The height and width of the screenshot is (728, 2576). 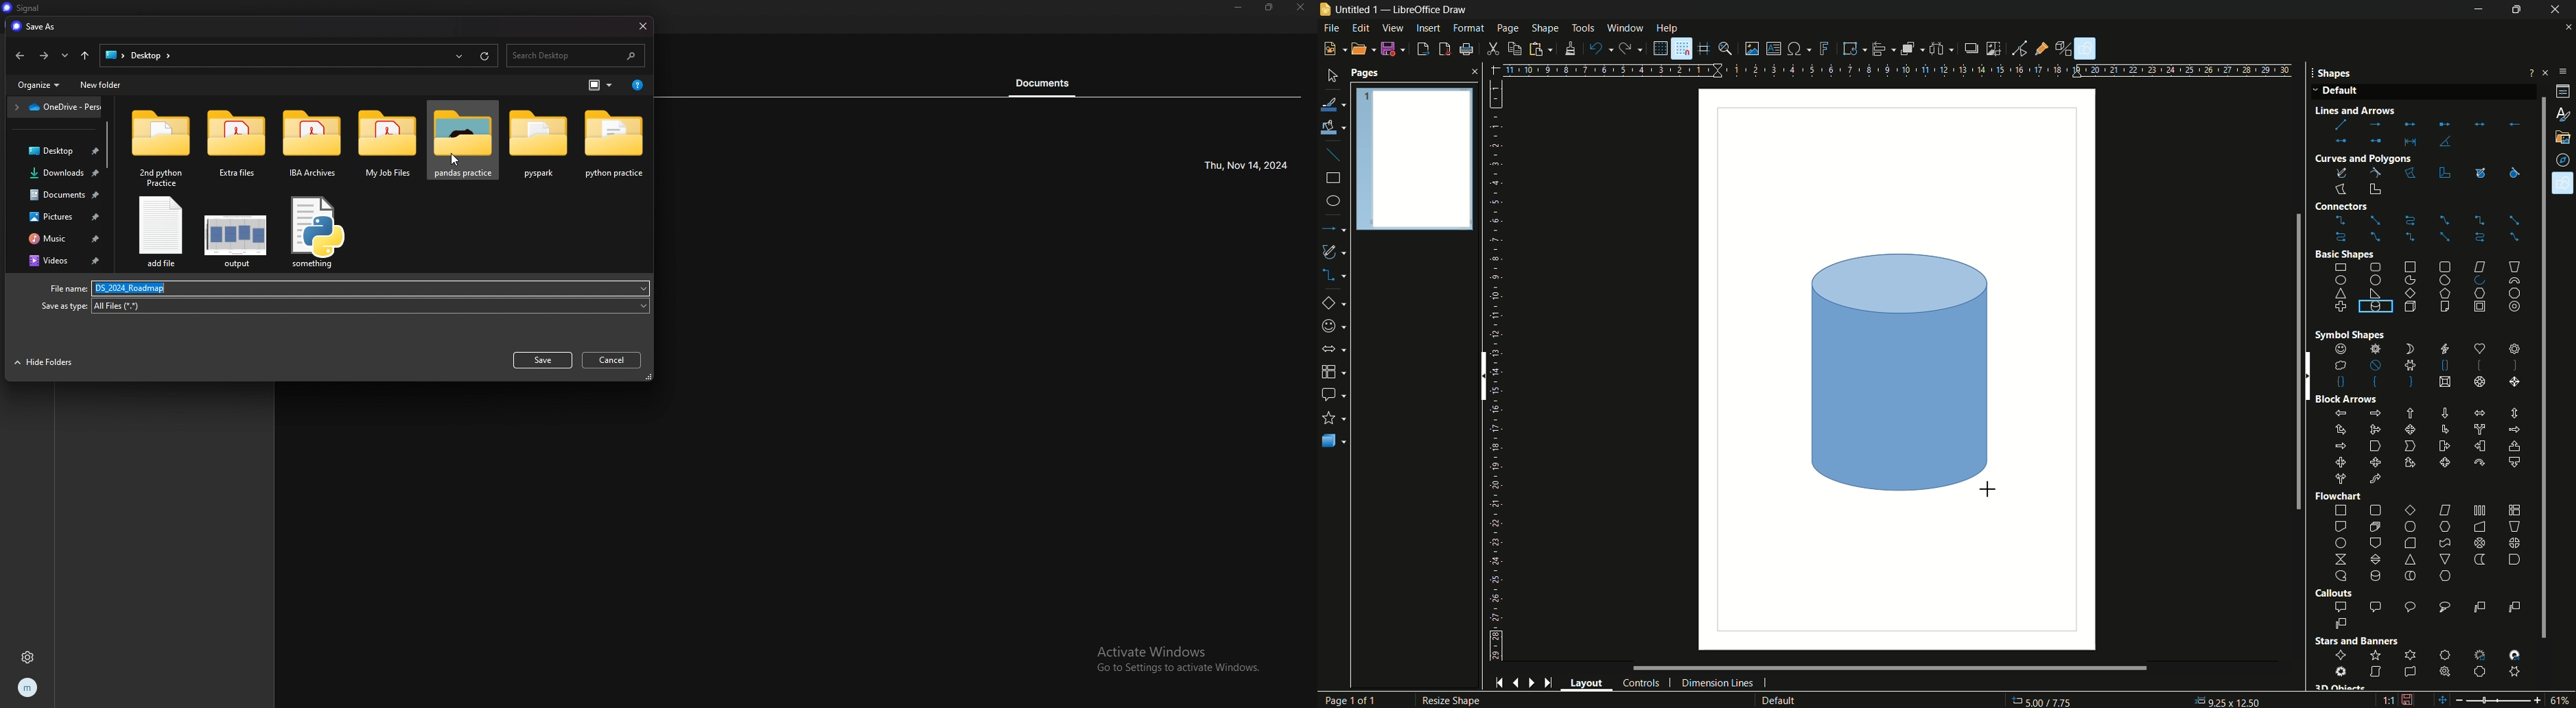 What do you see at coordinates (1356, 700) in the screenshot?
I see `Page 1 of 1` at bounding box center [1356, 700].